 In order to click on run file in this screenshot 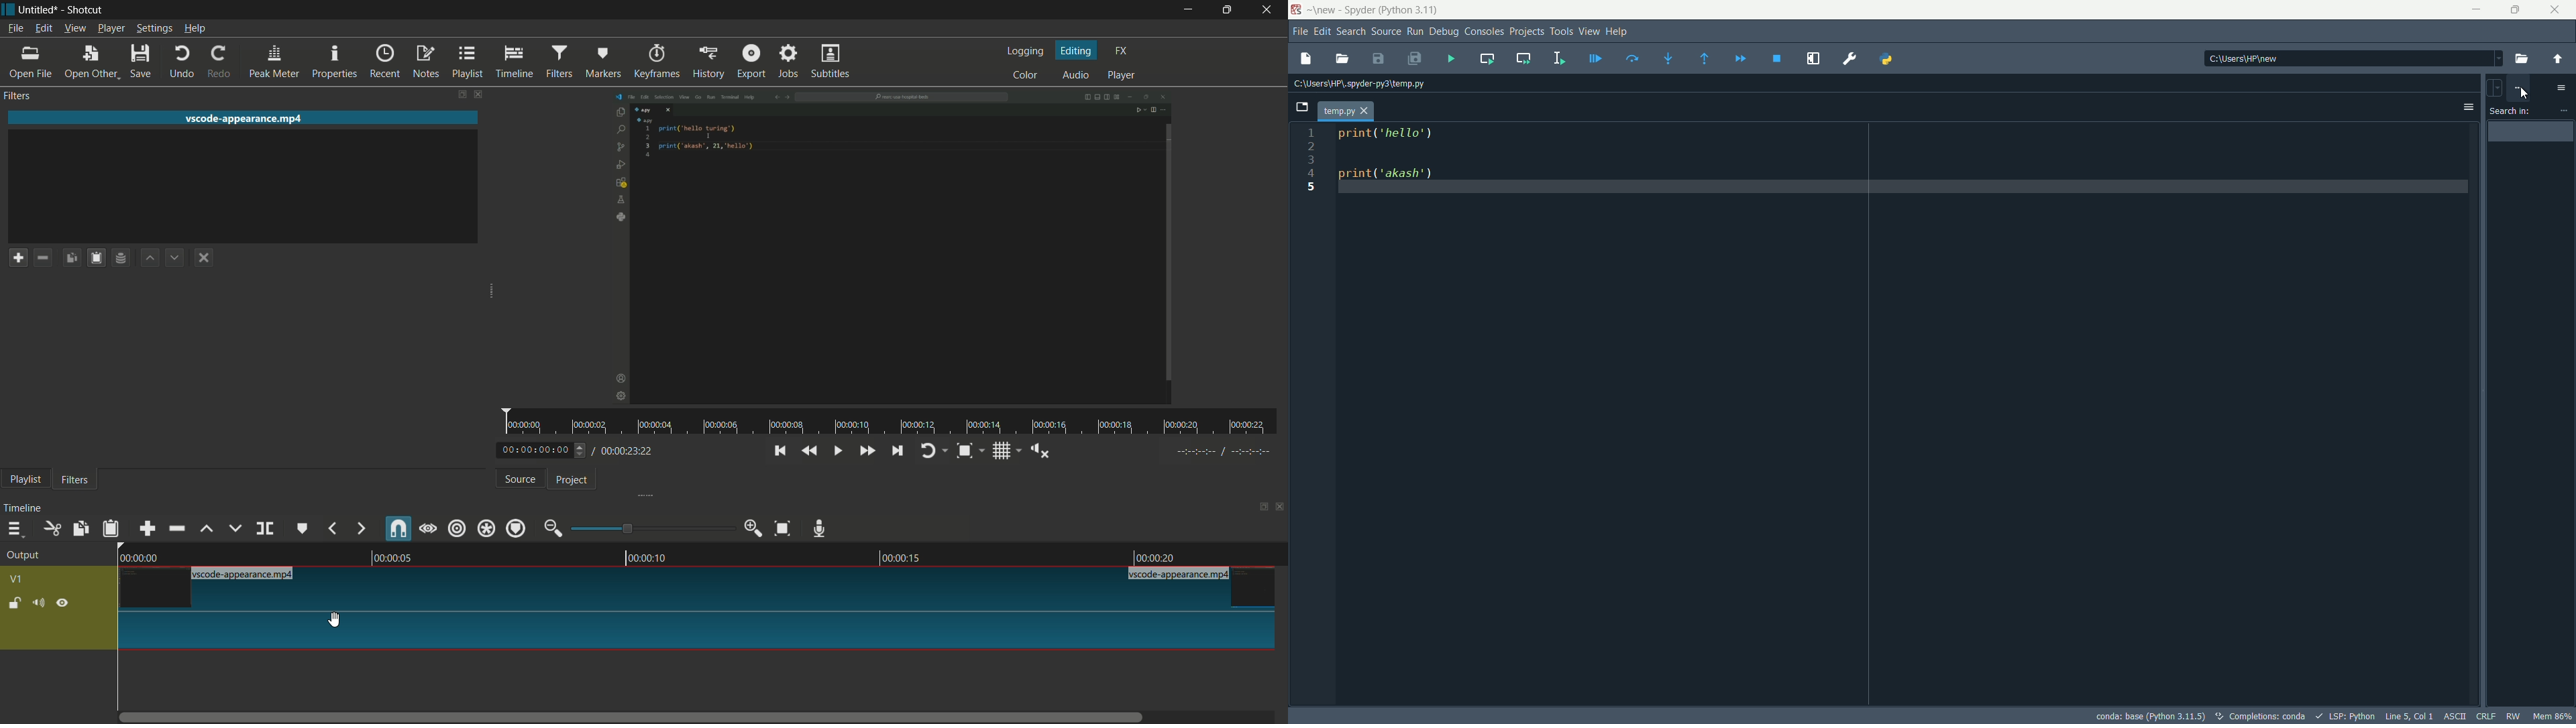, I will do `click(1452, 58)`.